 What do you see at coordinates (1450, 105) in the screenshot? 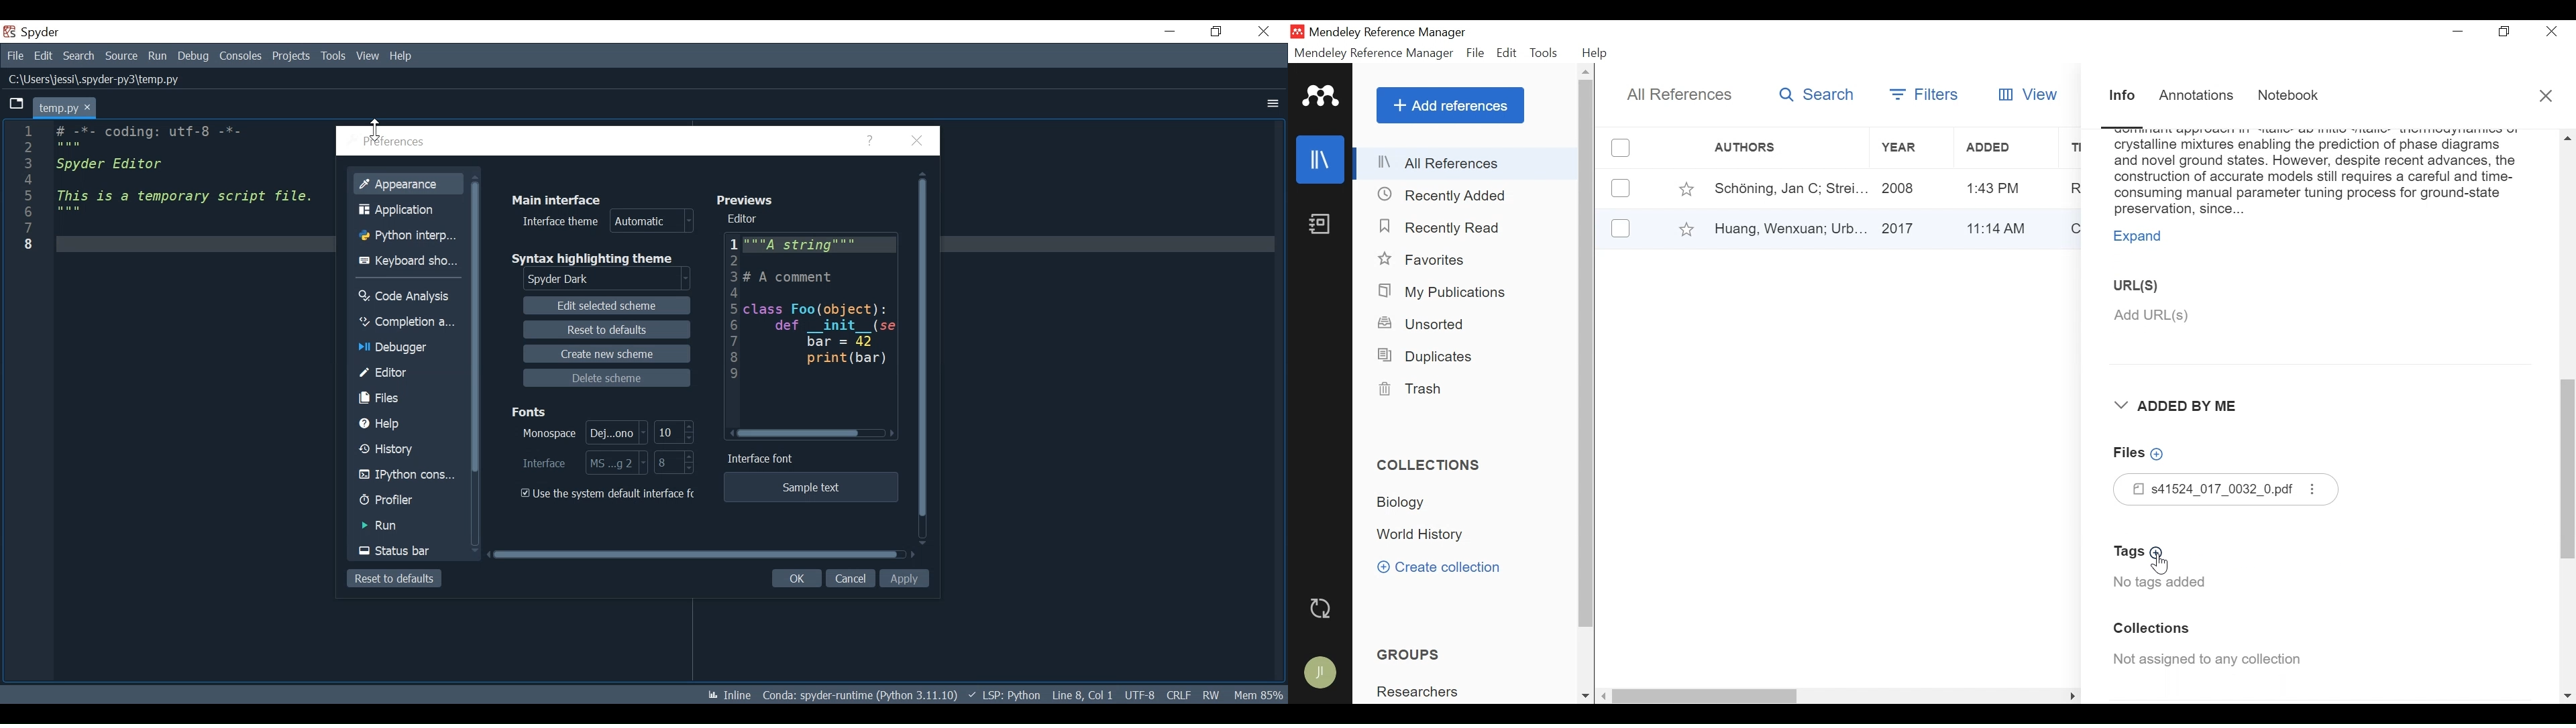
I see `Add References` at bounding box center [1450, 105].